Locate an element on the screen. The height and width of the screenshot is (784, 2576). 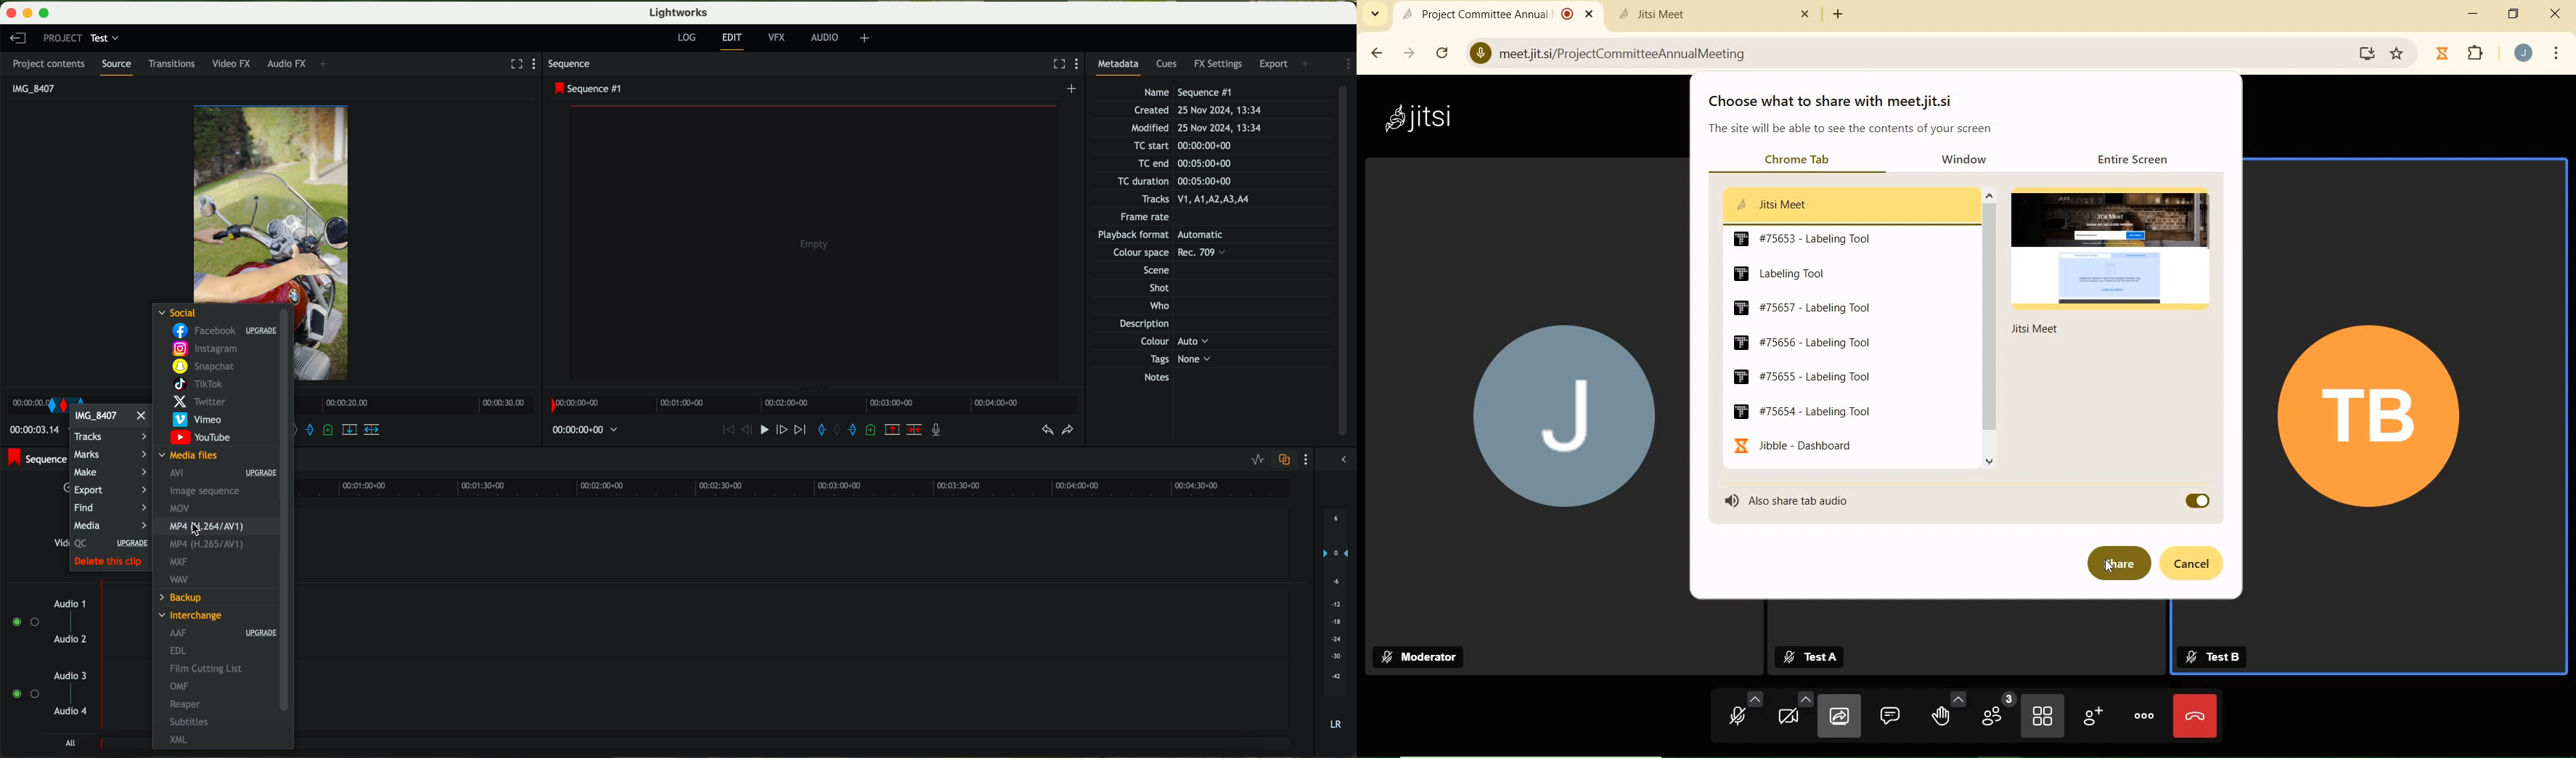
leave is located at coordinates (16, 38).